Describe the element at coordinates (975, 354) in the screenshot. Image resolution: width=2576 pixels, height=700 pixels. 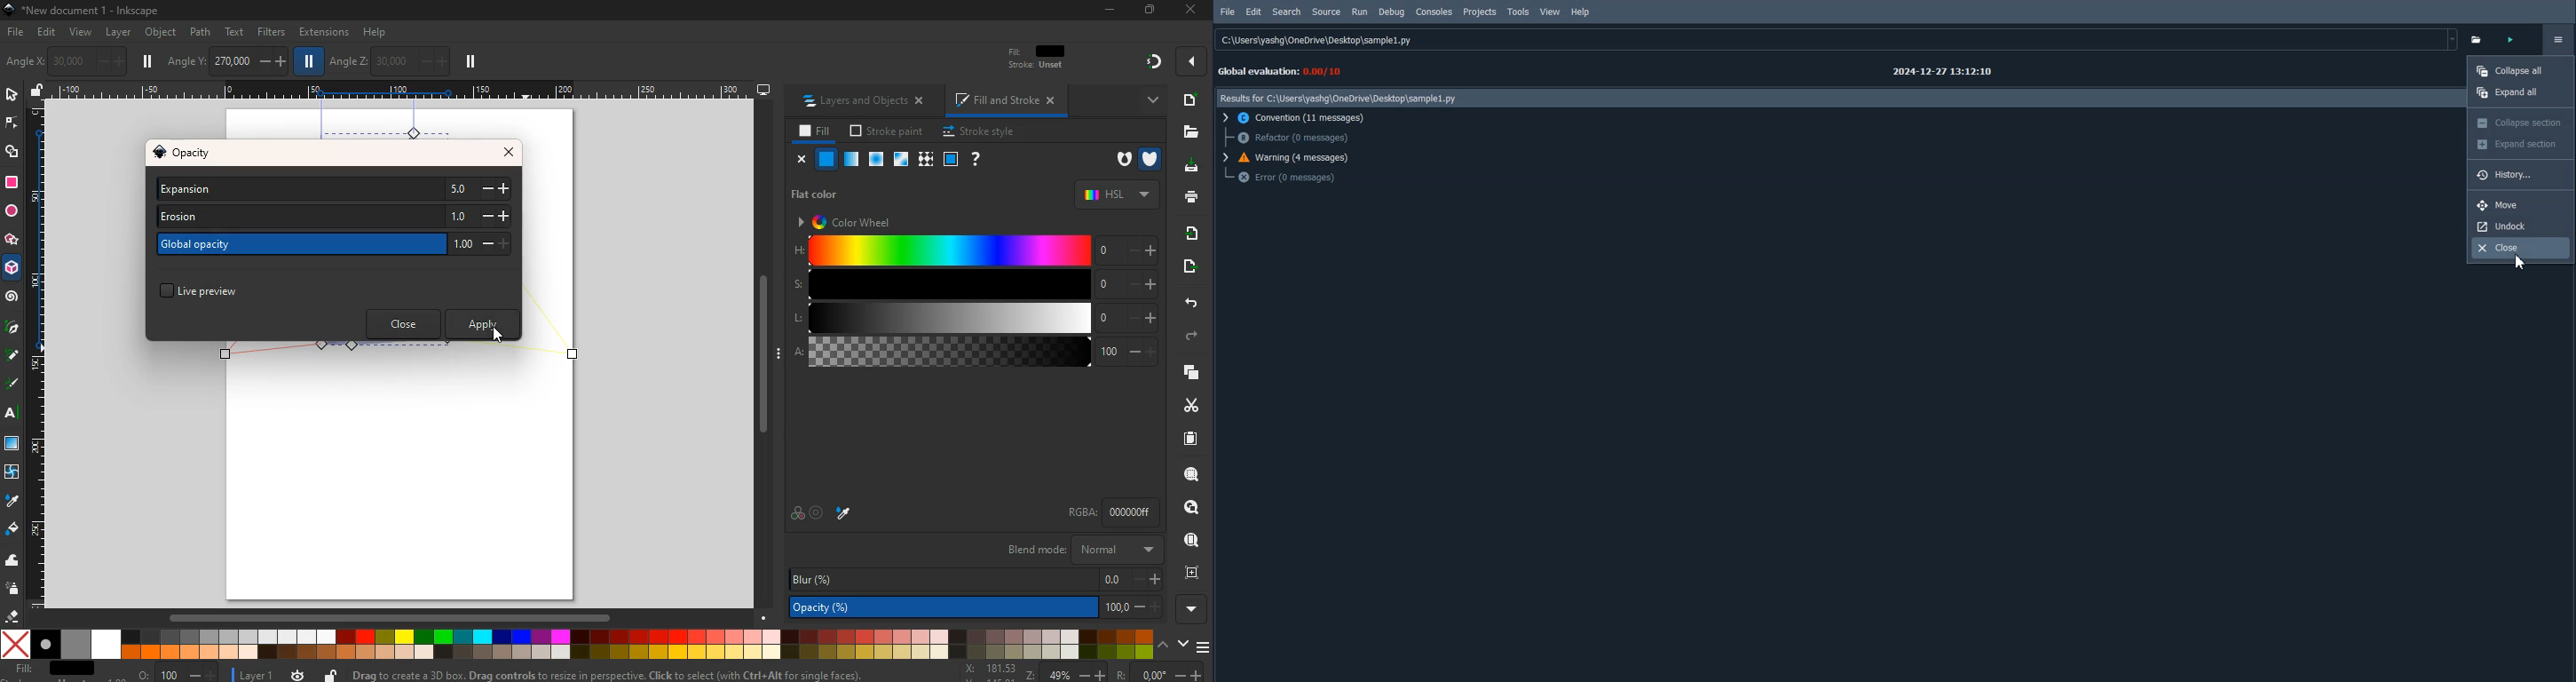
I see `a` at that location.